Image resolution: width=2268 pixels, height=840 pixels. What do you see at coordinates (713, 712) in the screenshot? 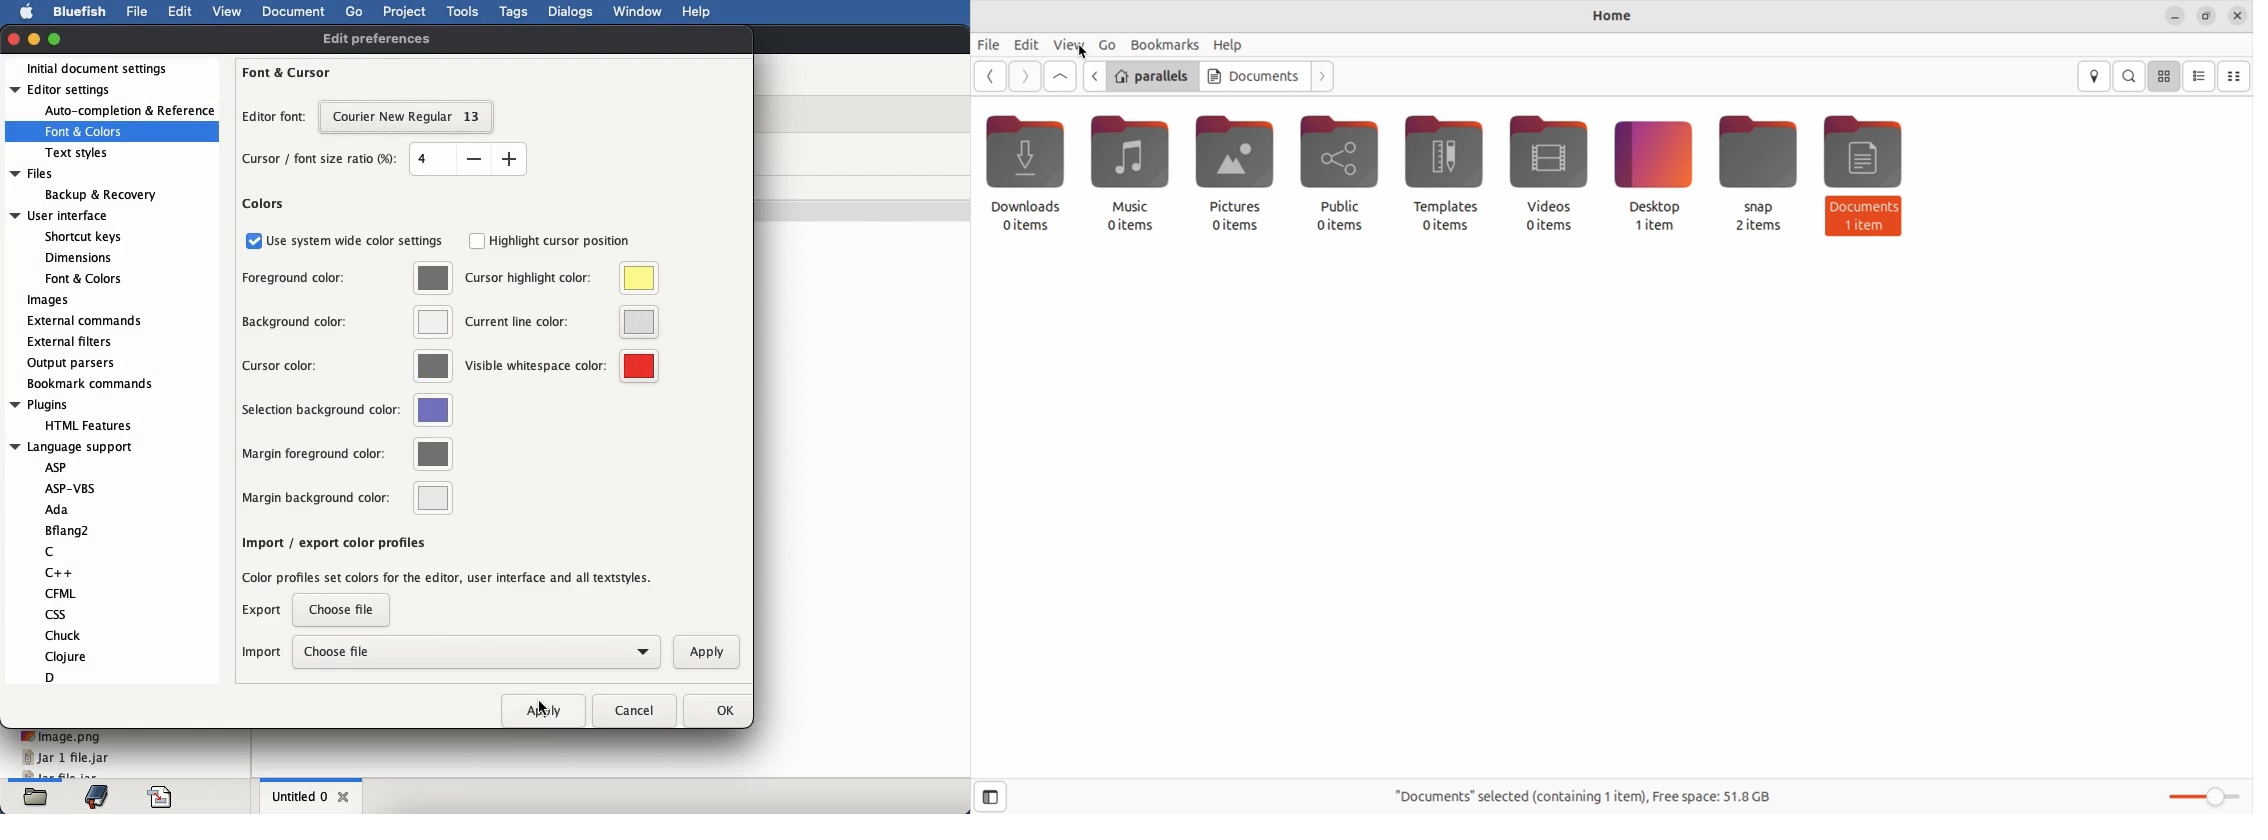
I see `ok` at bounding box center [713, 712].